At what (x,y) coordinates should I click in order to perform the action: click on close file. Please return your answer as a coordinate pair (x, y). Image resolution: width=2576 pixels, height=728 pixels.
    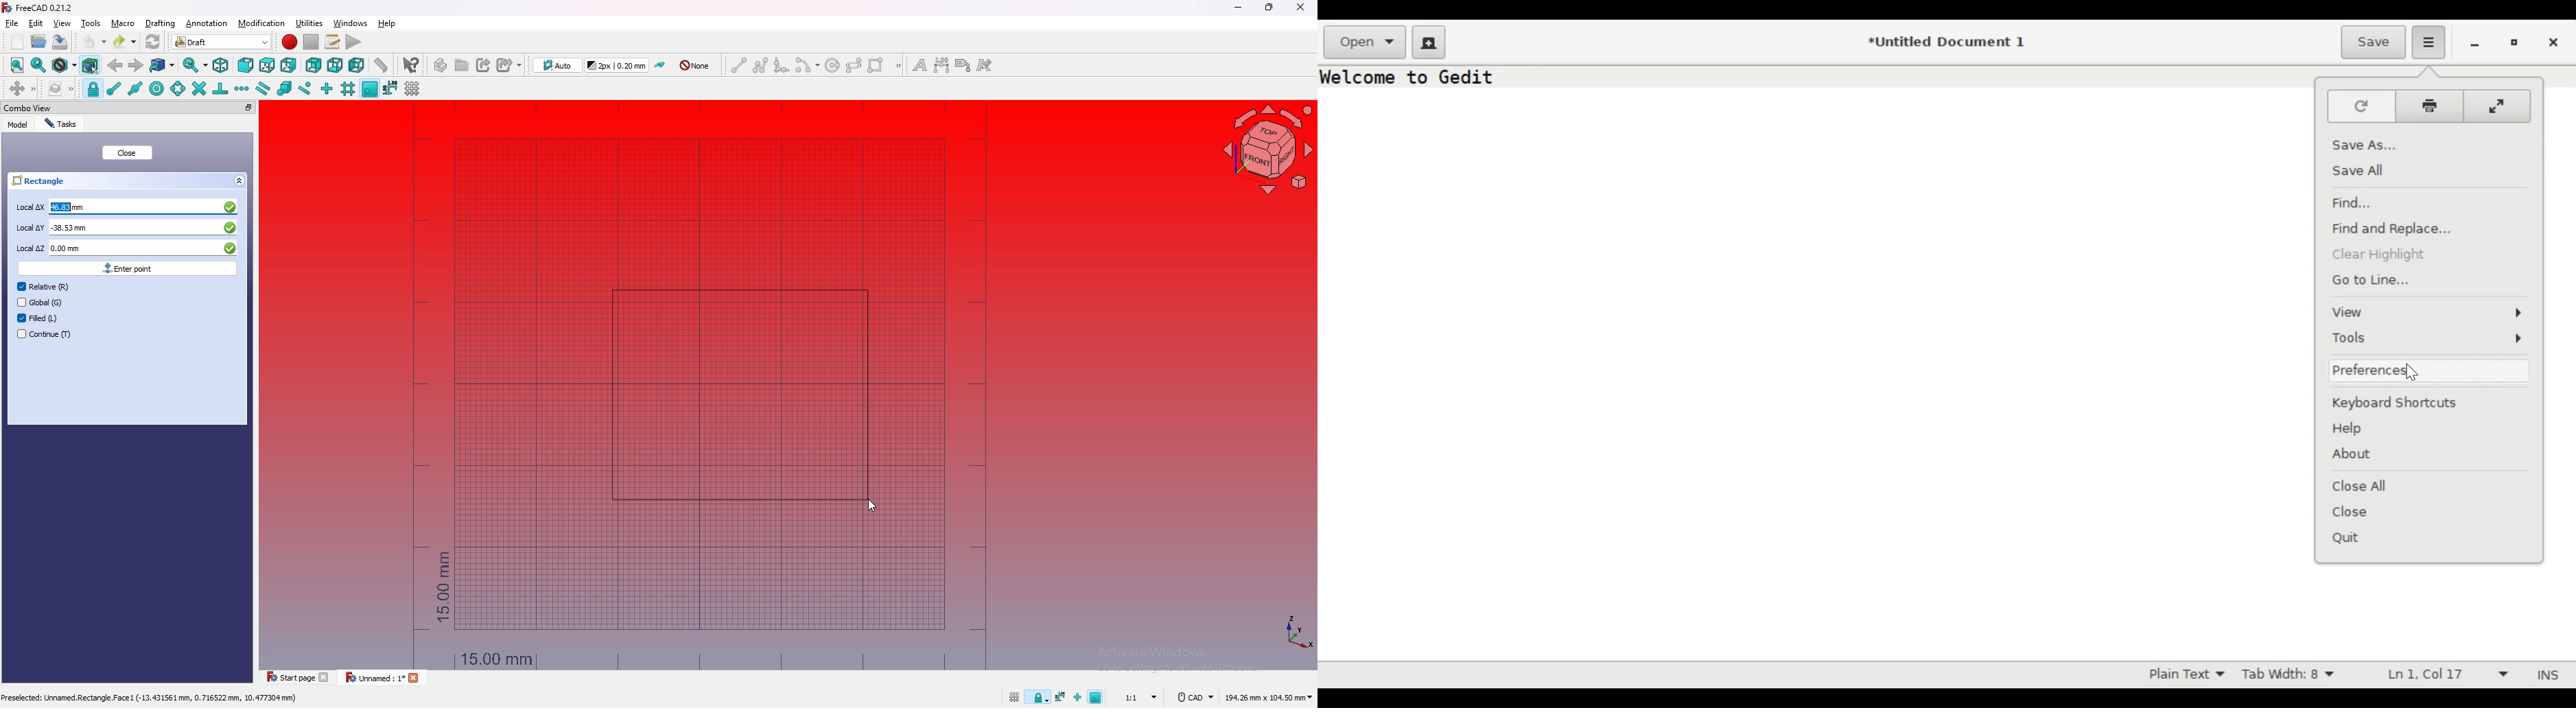
    Looking at the image, I should click on (417, 679).